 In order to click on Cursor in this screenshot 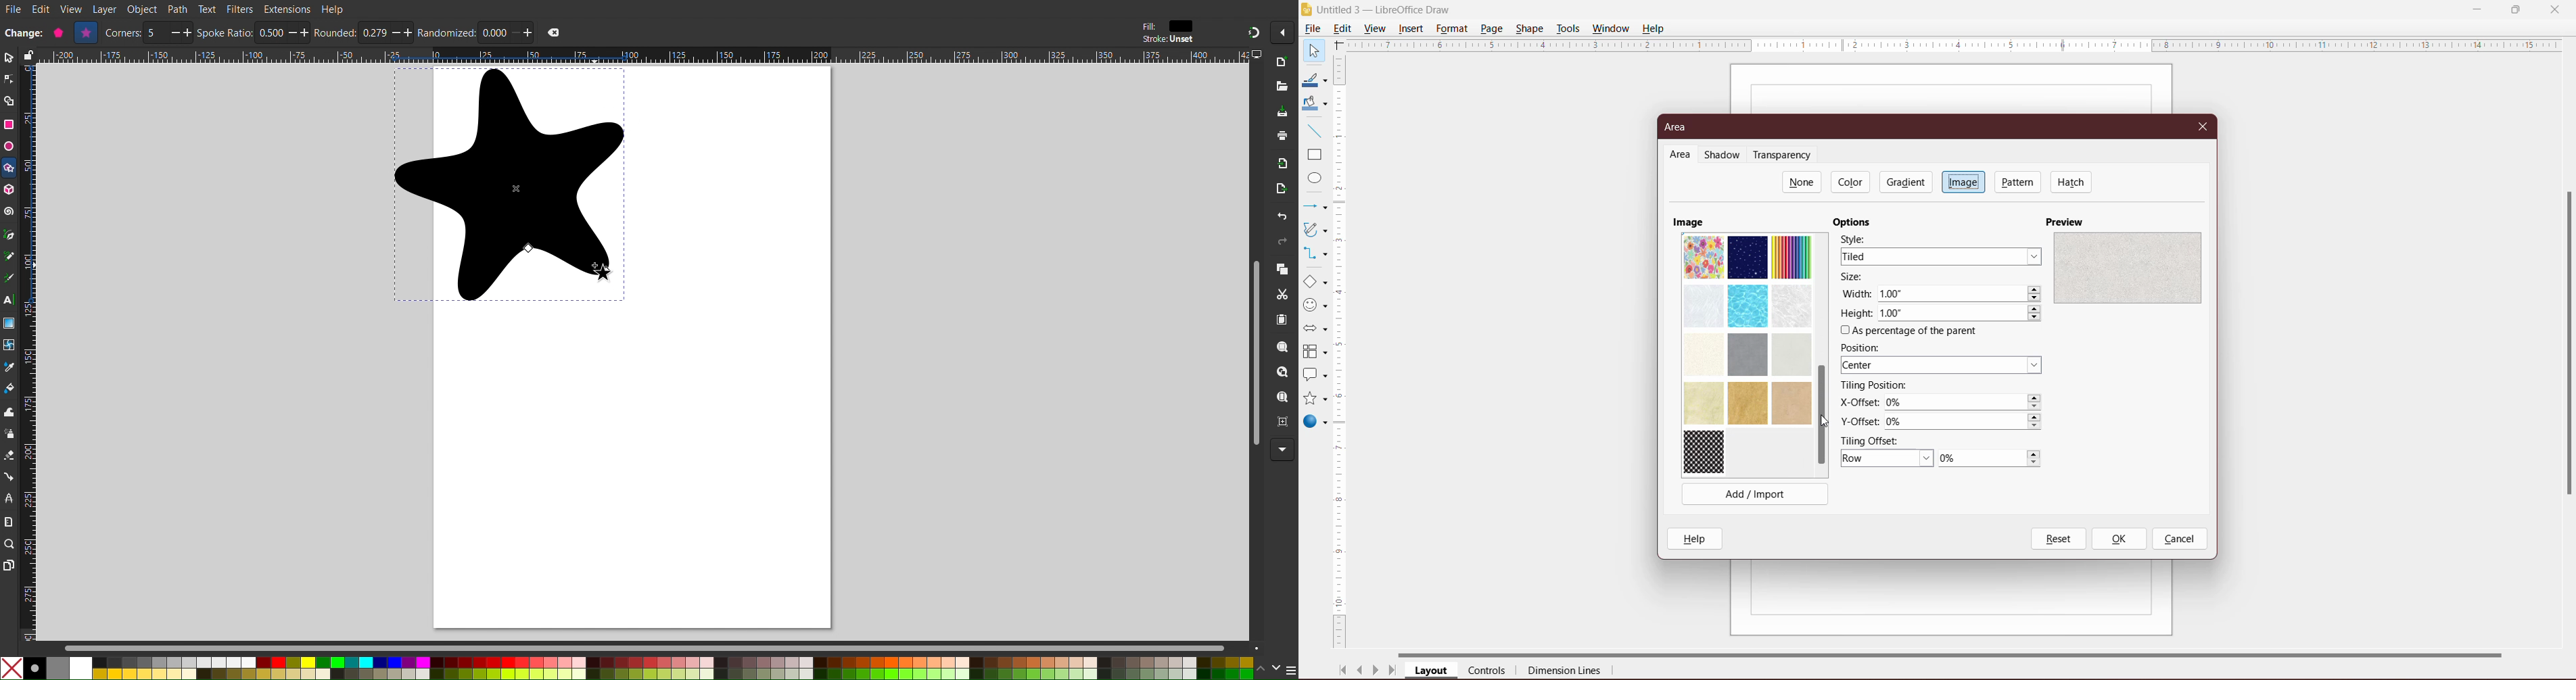, I will do `click(616, 274)`.